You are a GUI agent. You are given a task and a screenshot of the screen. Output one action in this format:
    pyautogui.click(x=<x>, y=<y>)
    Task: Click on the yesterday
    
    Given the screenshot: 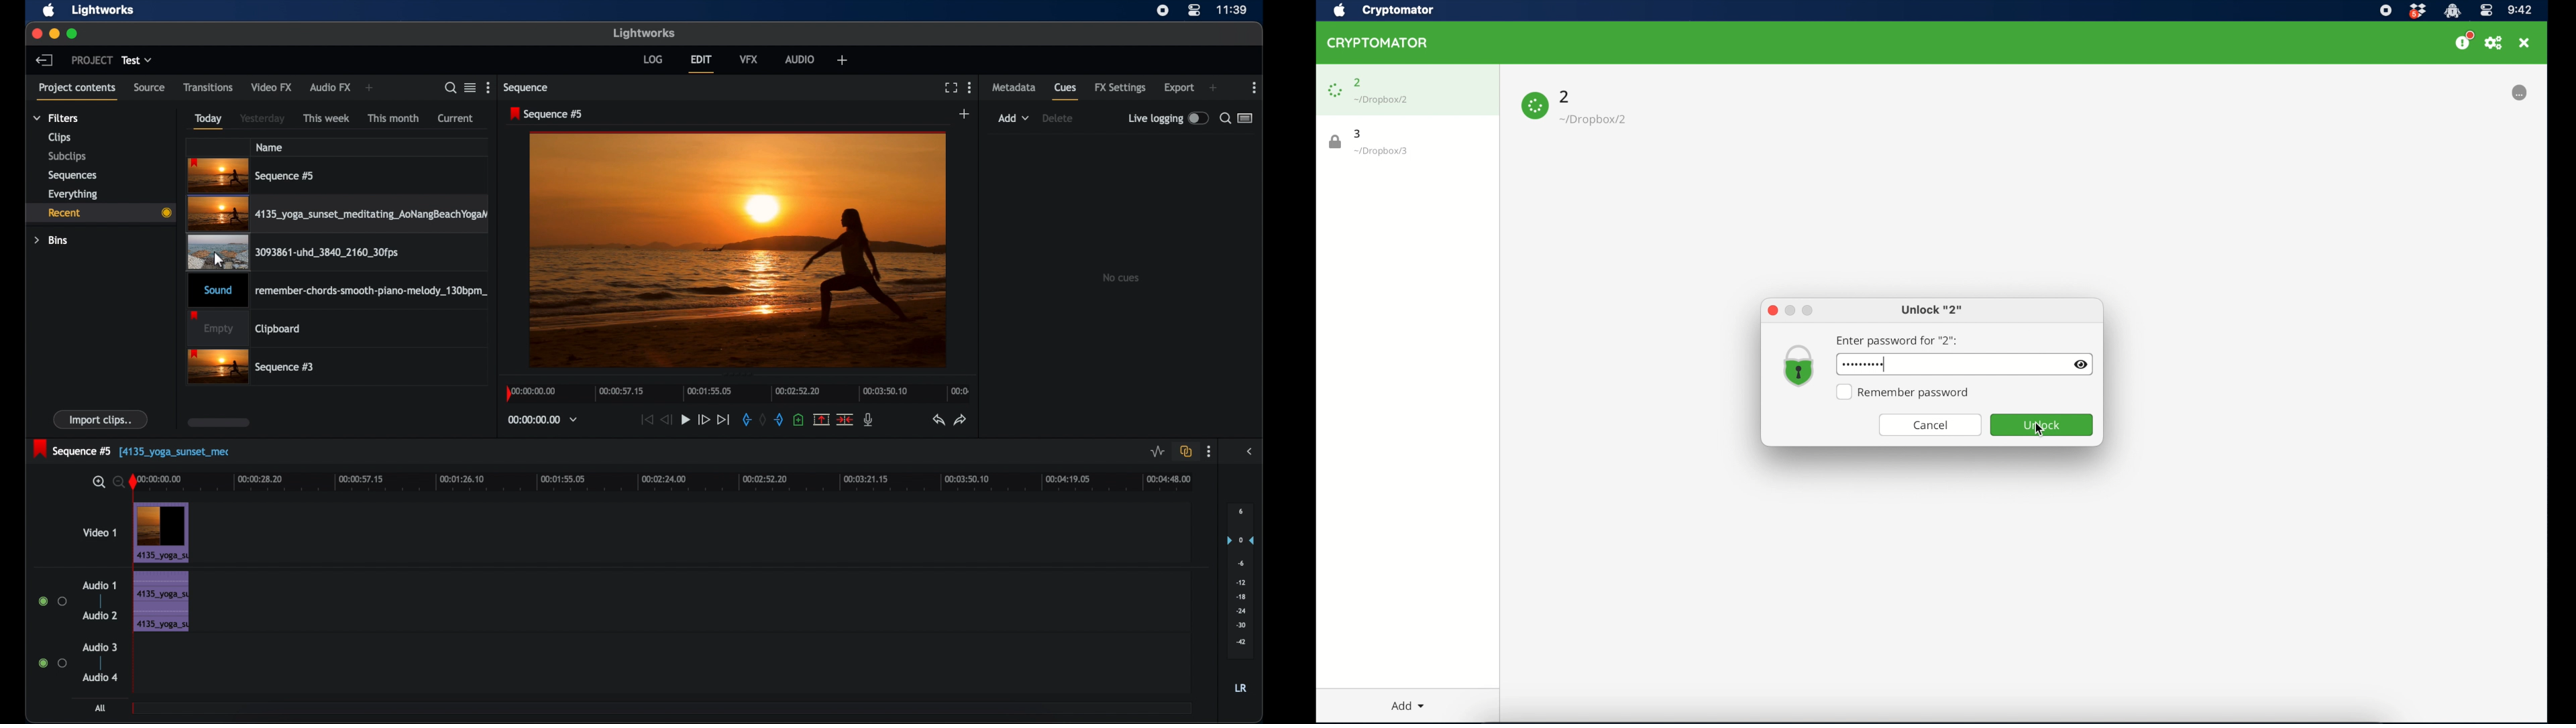 What is the action you would take?
    pyautogui.click(x=262, y=118)
    